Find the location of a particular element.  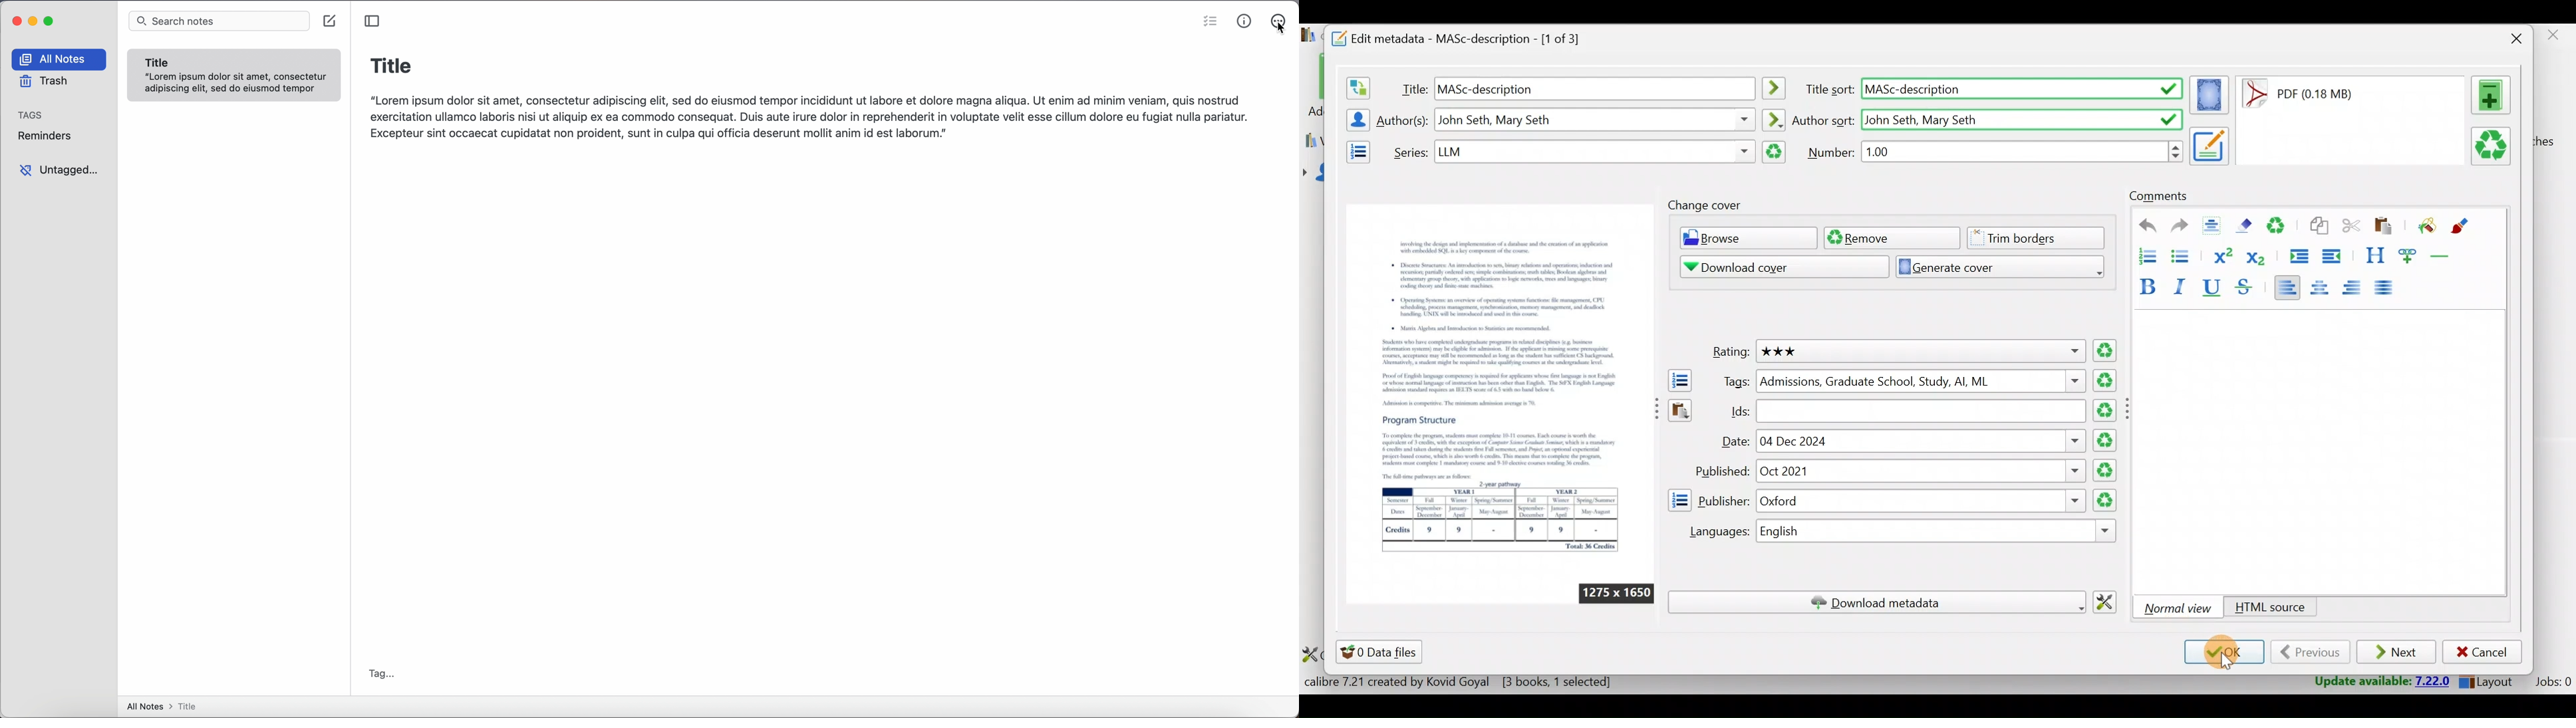

Ids is located at coordinates (1732, 411).